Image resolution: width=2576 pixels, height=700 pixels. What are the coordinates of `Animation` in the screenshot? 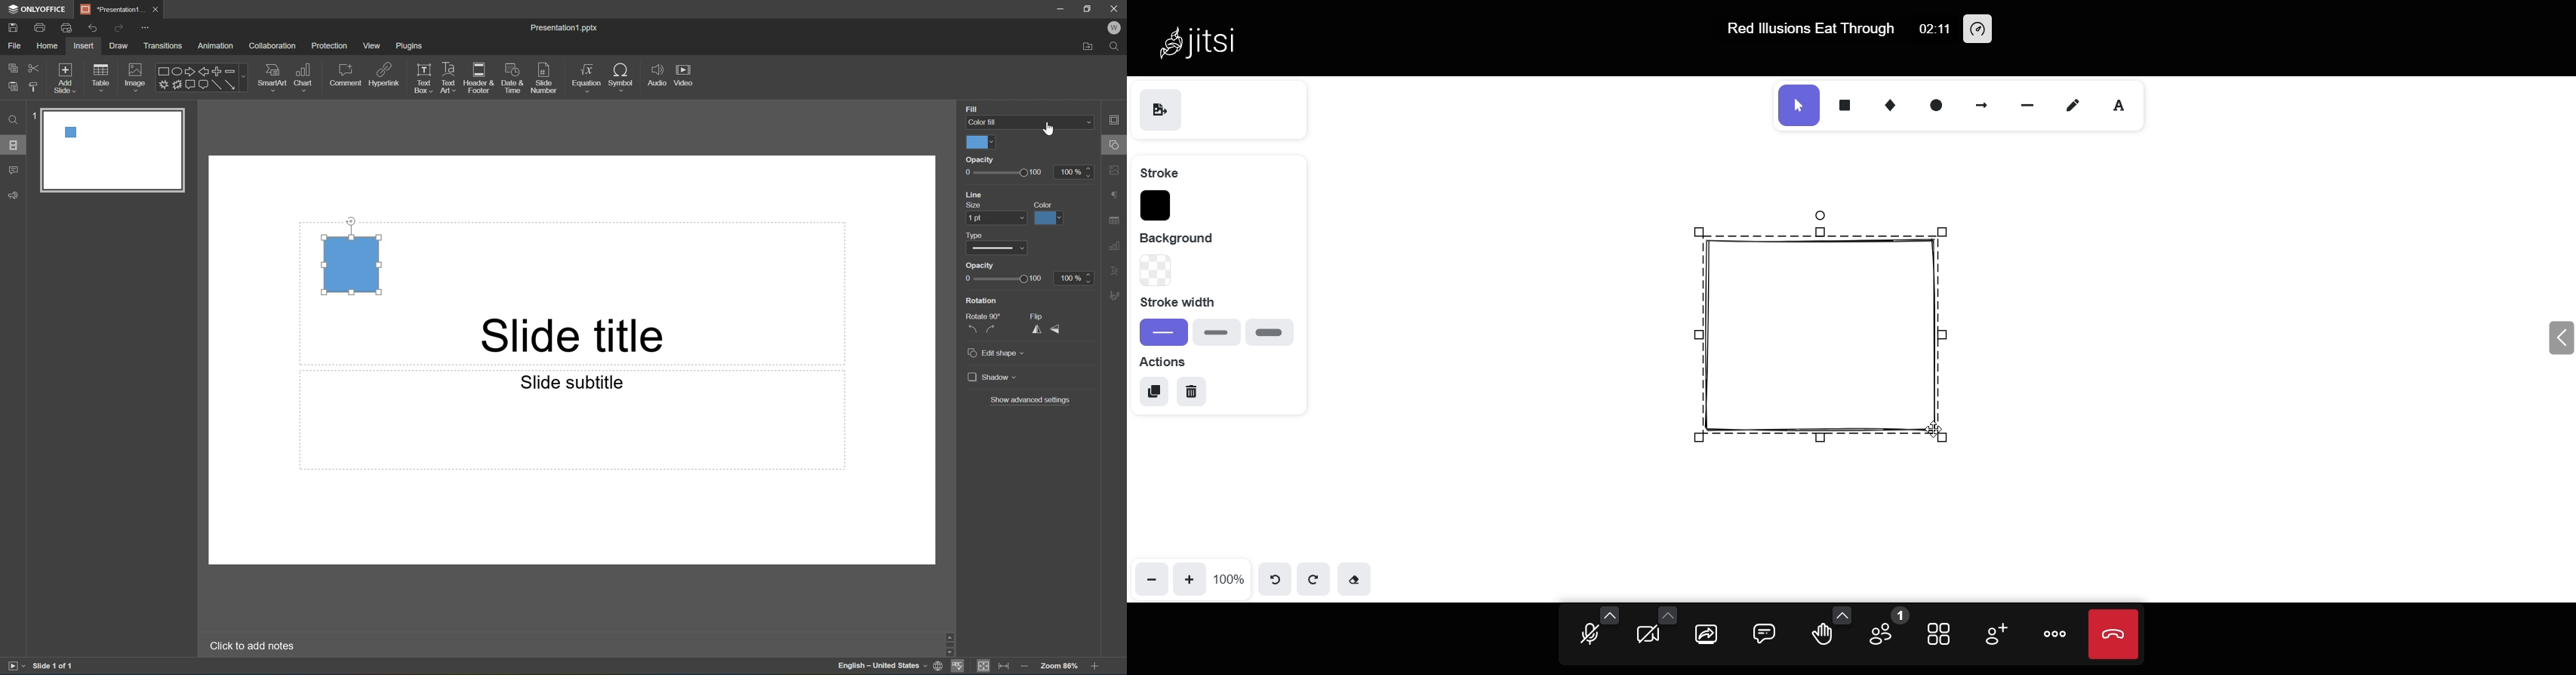 It's located at (216, 46).